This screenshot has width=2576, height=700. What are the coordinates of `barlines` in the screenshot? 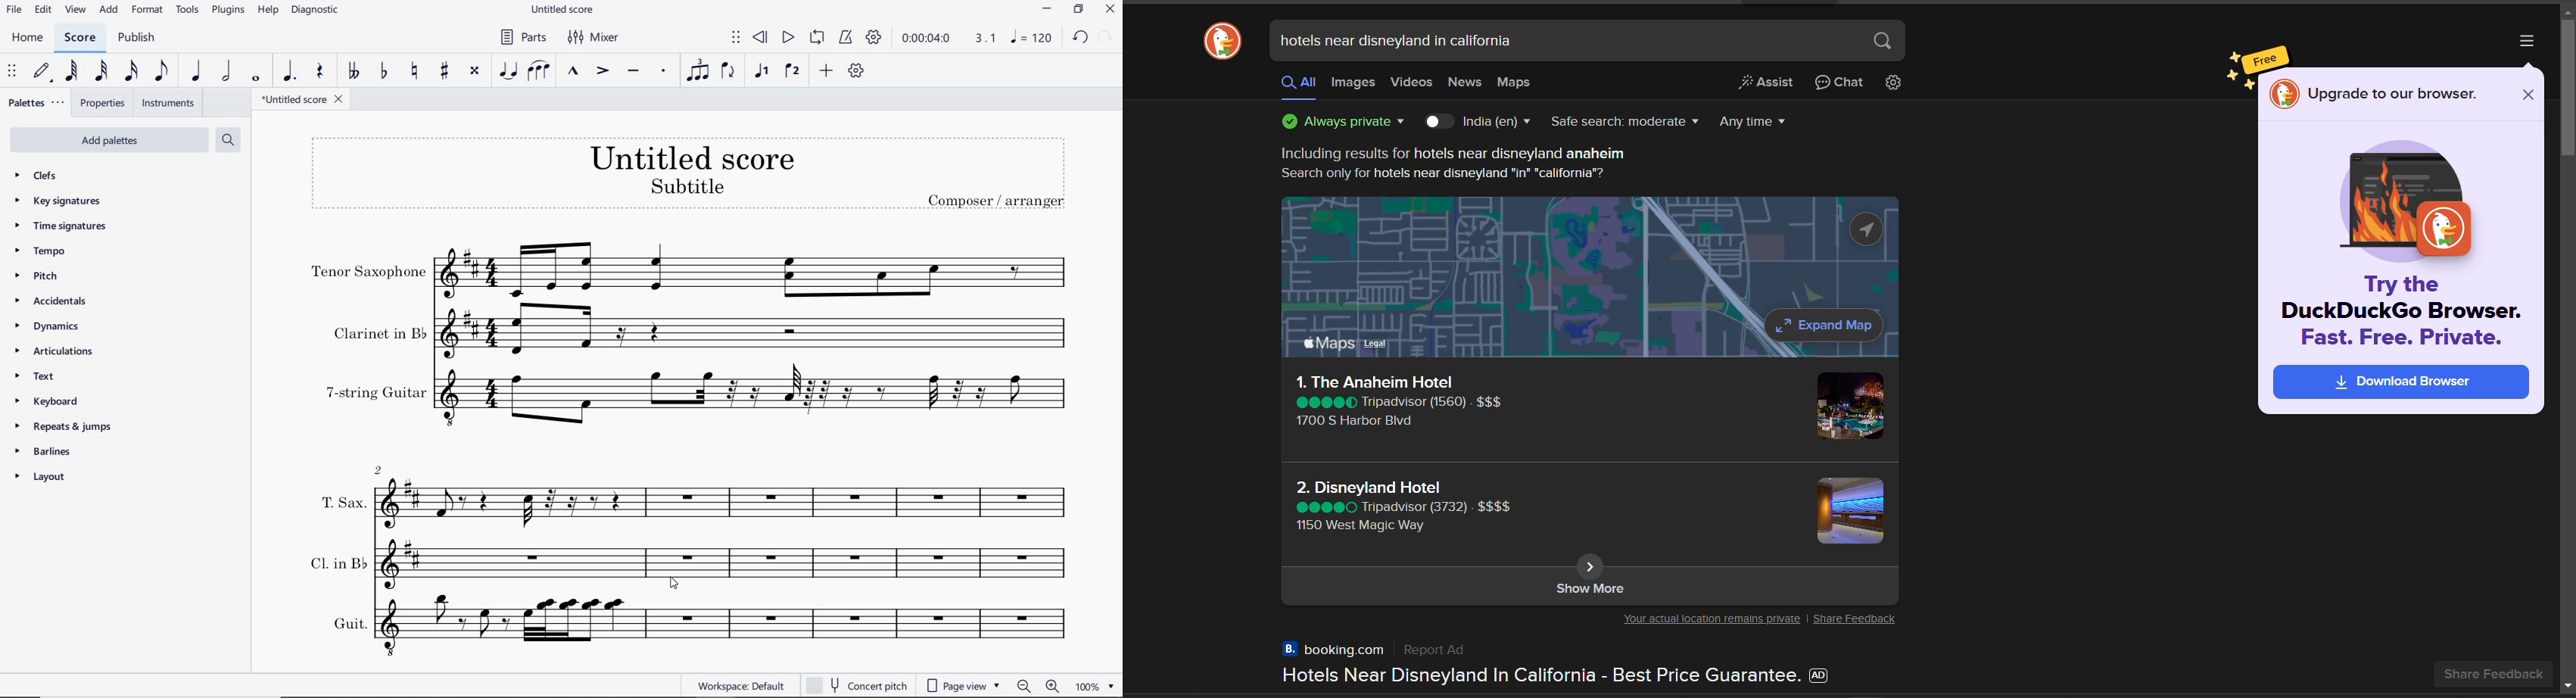 It's located at (49, 451).